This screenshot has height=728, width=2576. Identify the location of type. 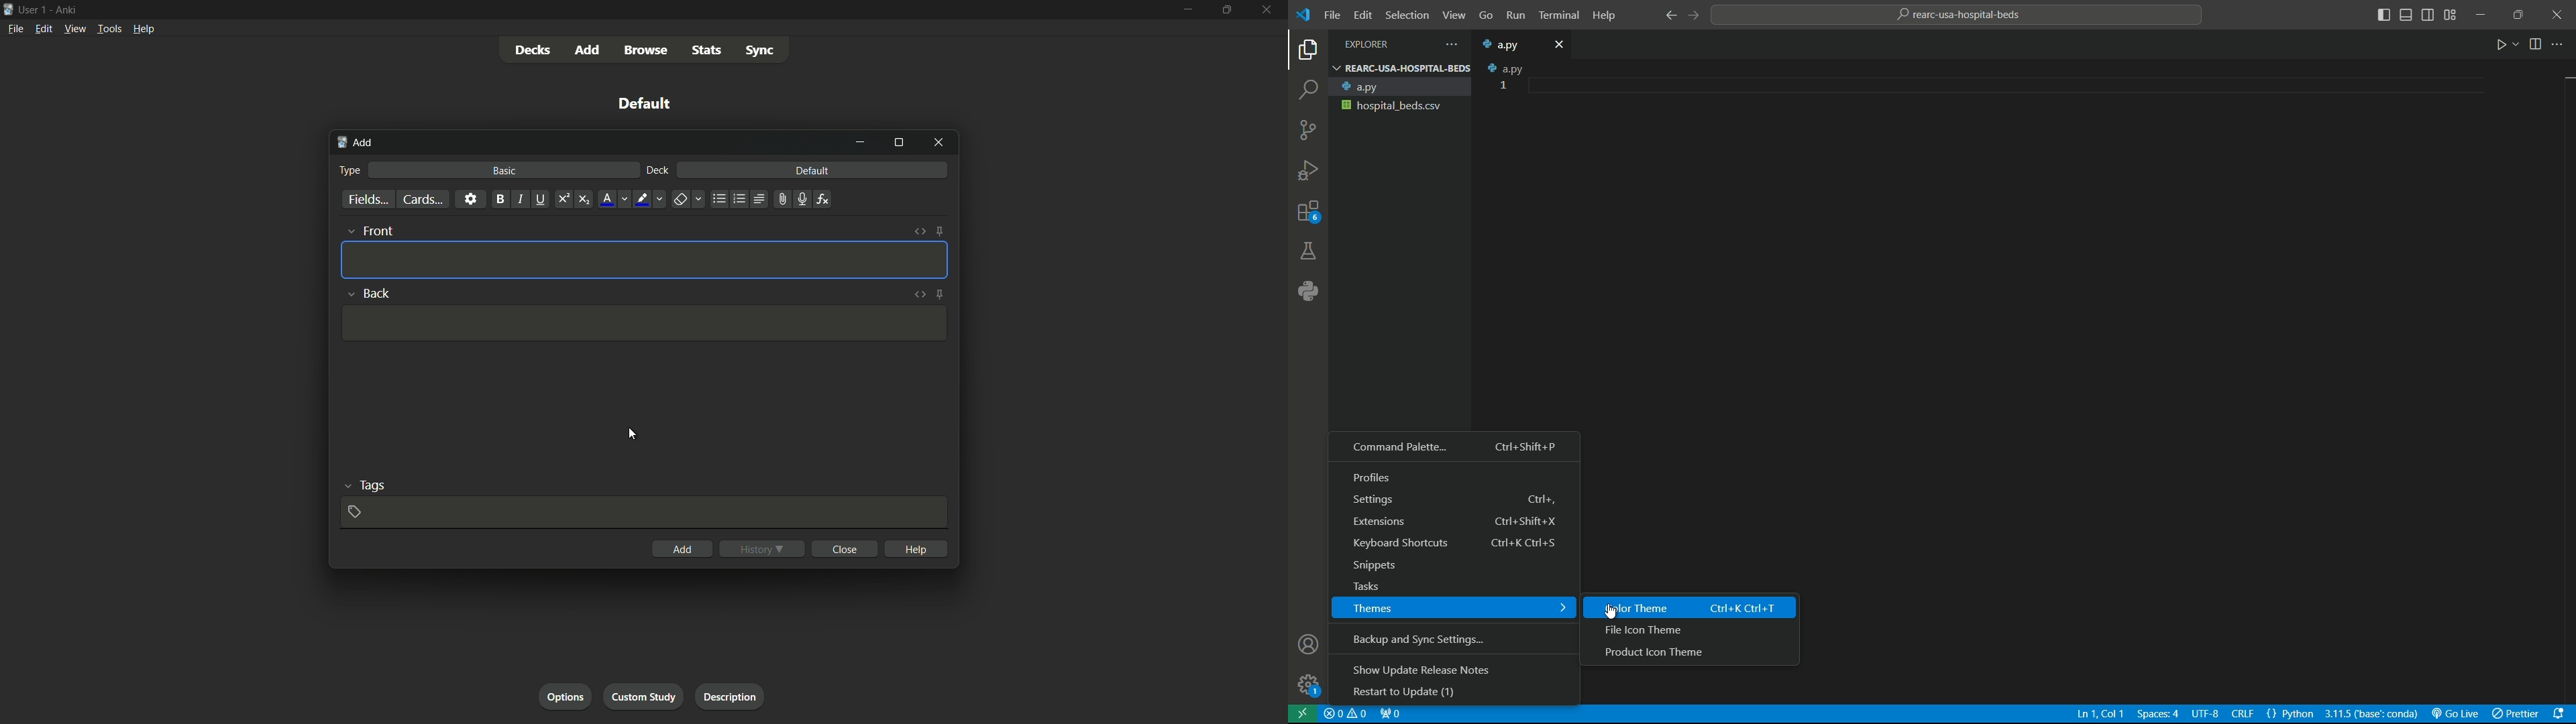
(352, 169).